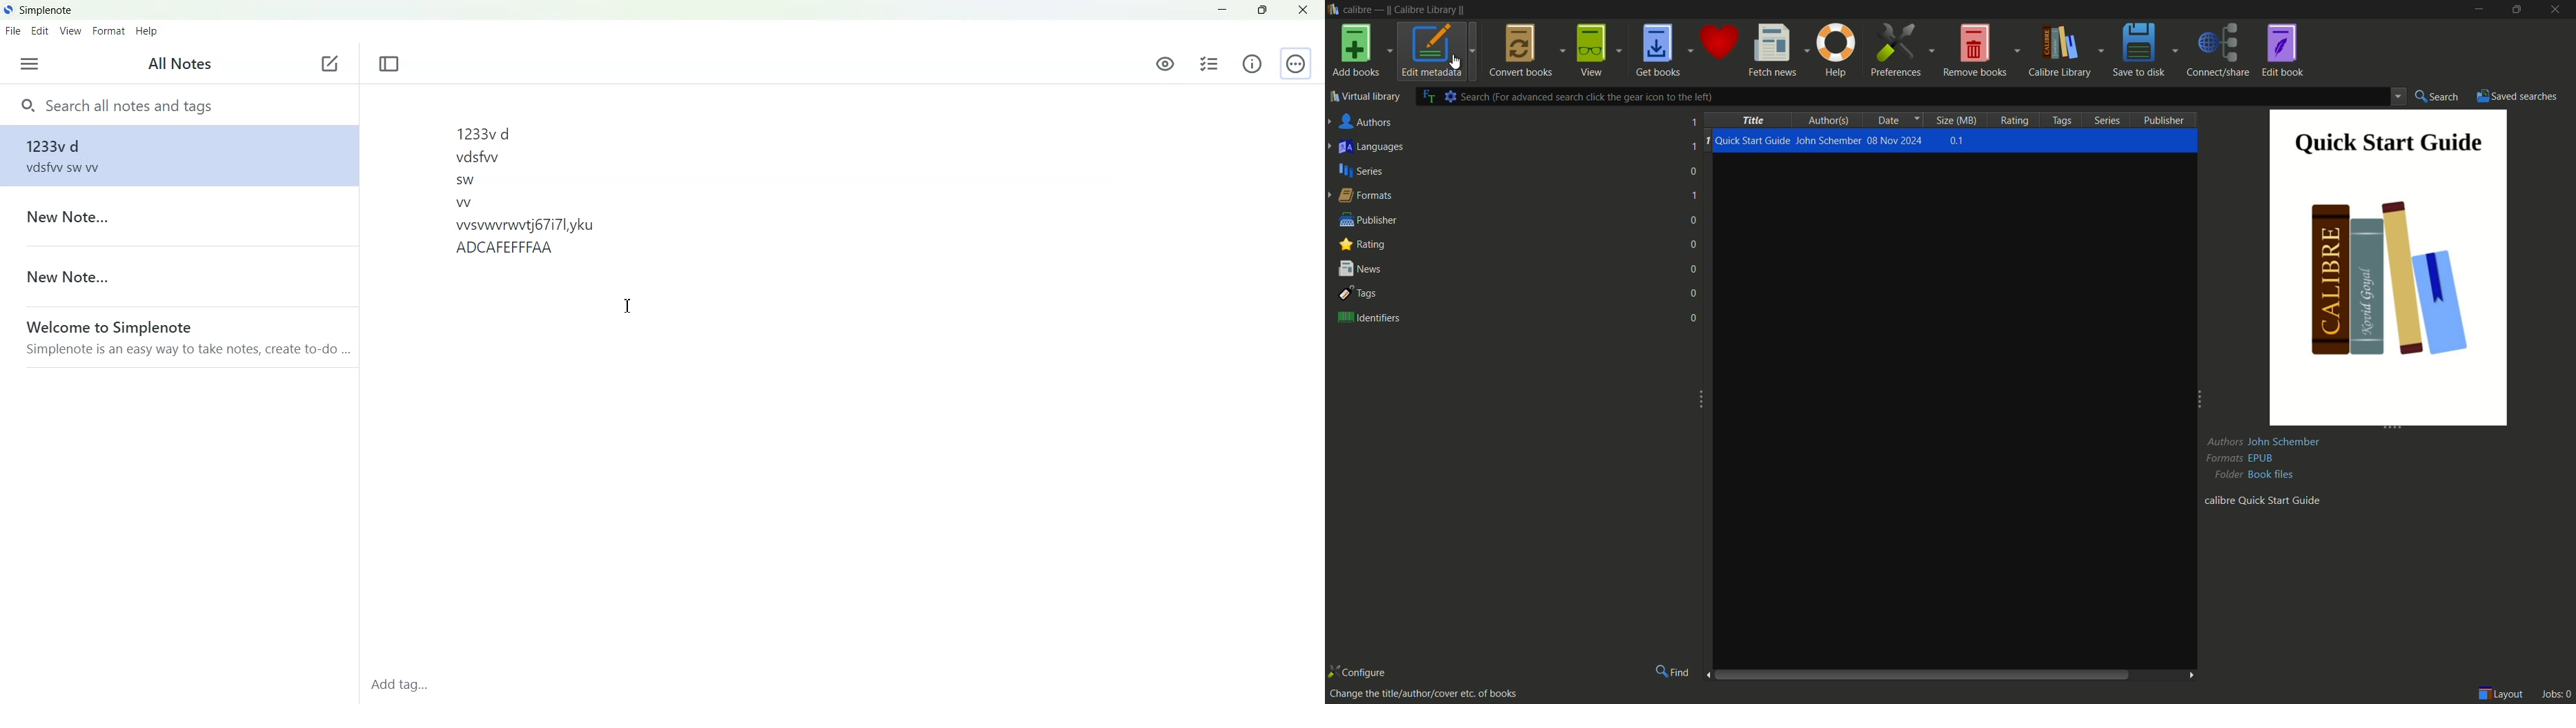 This screenshot has height=728, width=2576. What do you see at coordinates (405, 688) in the screenshot?
I see `Add tag` at bounding box center [405, 688].